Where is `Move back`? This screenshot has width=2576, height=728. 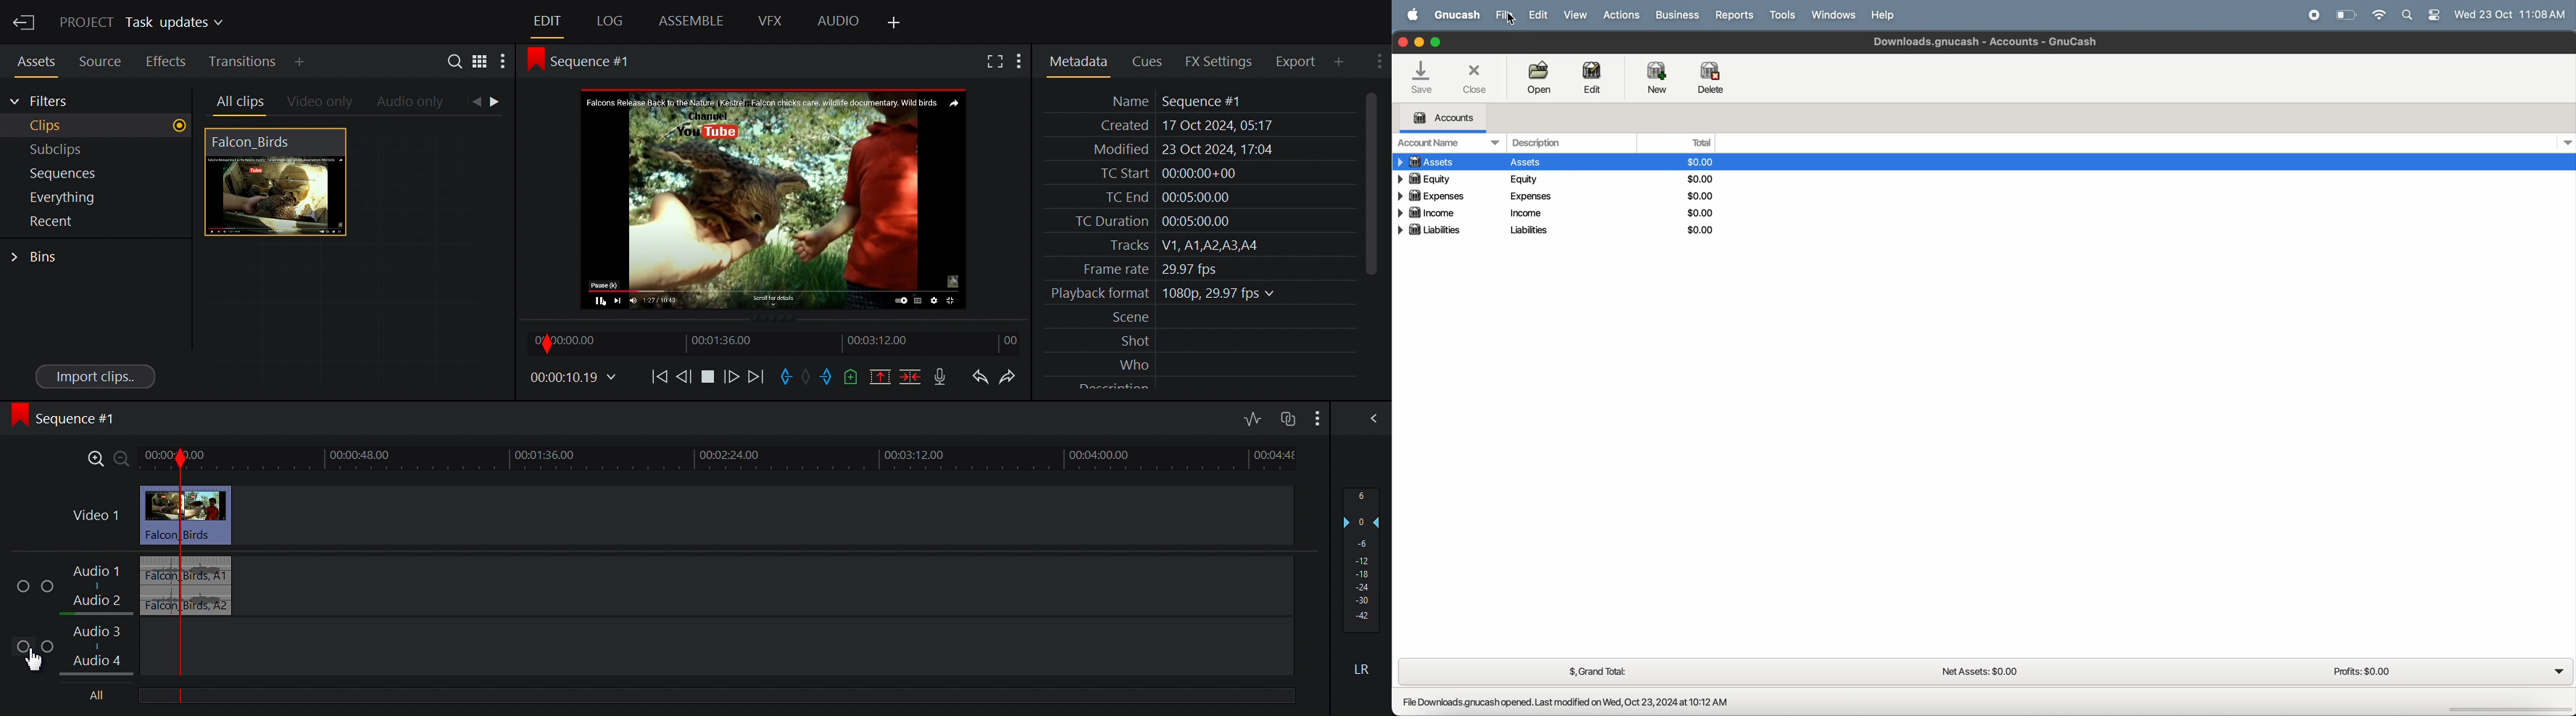 Move back is located at coordinates (656, 379).